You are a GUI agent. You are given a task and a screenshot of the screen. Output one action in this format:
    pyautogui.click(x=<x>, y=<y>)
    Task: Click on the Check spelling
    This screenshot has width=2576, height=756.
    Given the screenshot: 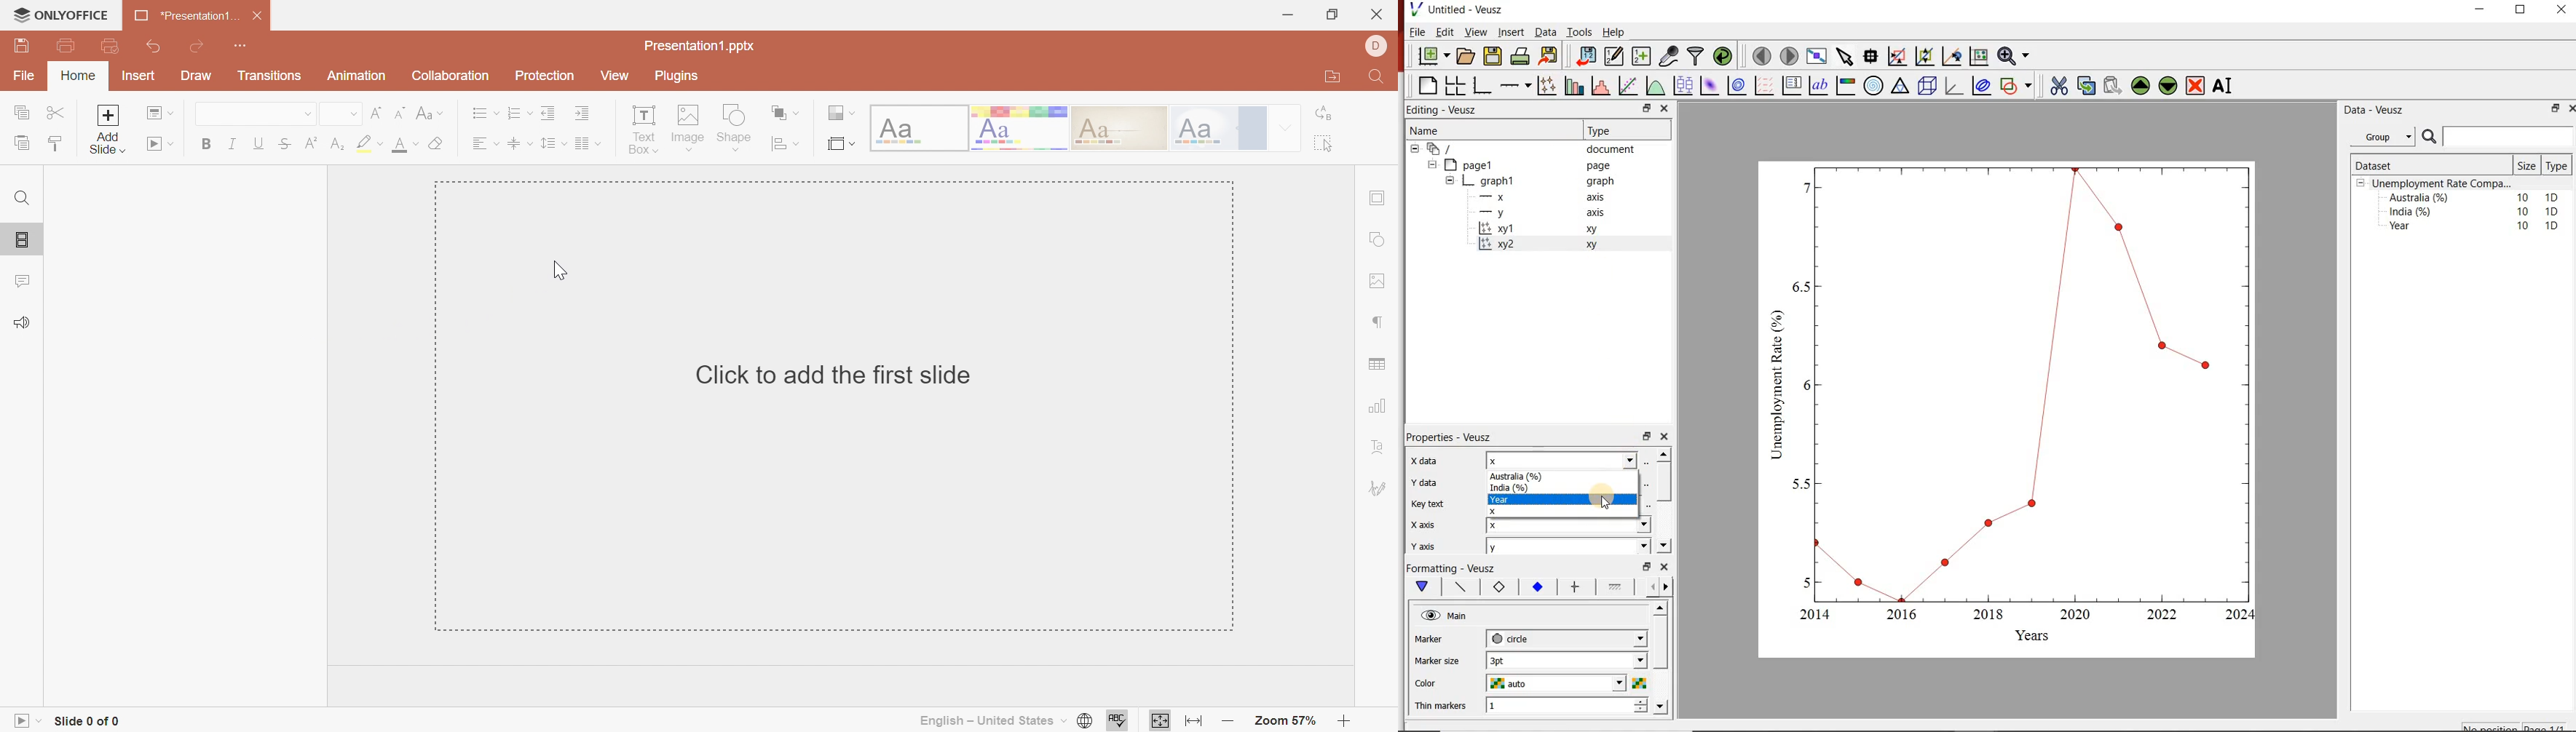 What is the action you would take?
    pyautogui.click(x=1118, y=720)
    